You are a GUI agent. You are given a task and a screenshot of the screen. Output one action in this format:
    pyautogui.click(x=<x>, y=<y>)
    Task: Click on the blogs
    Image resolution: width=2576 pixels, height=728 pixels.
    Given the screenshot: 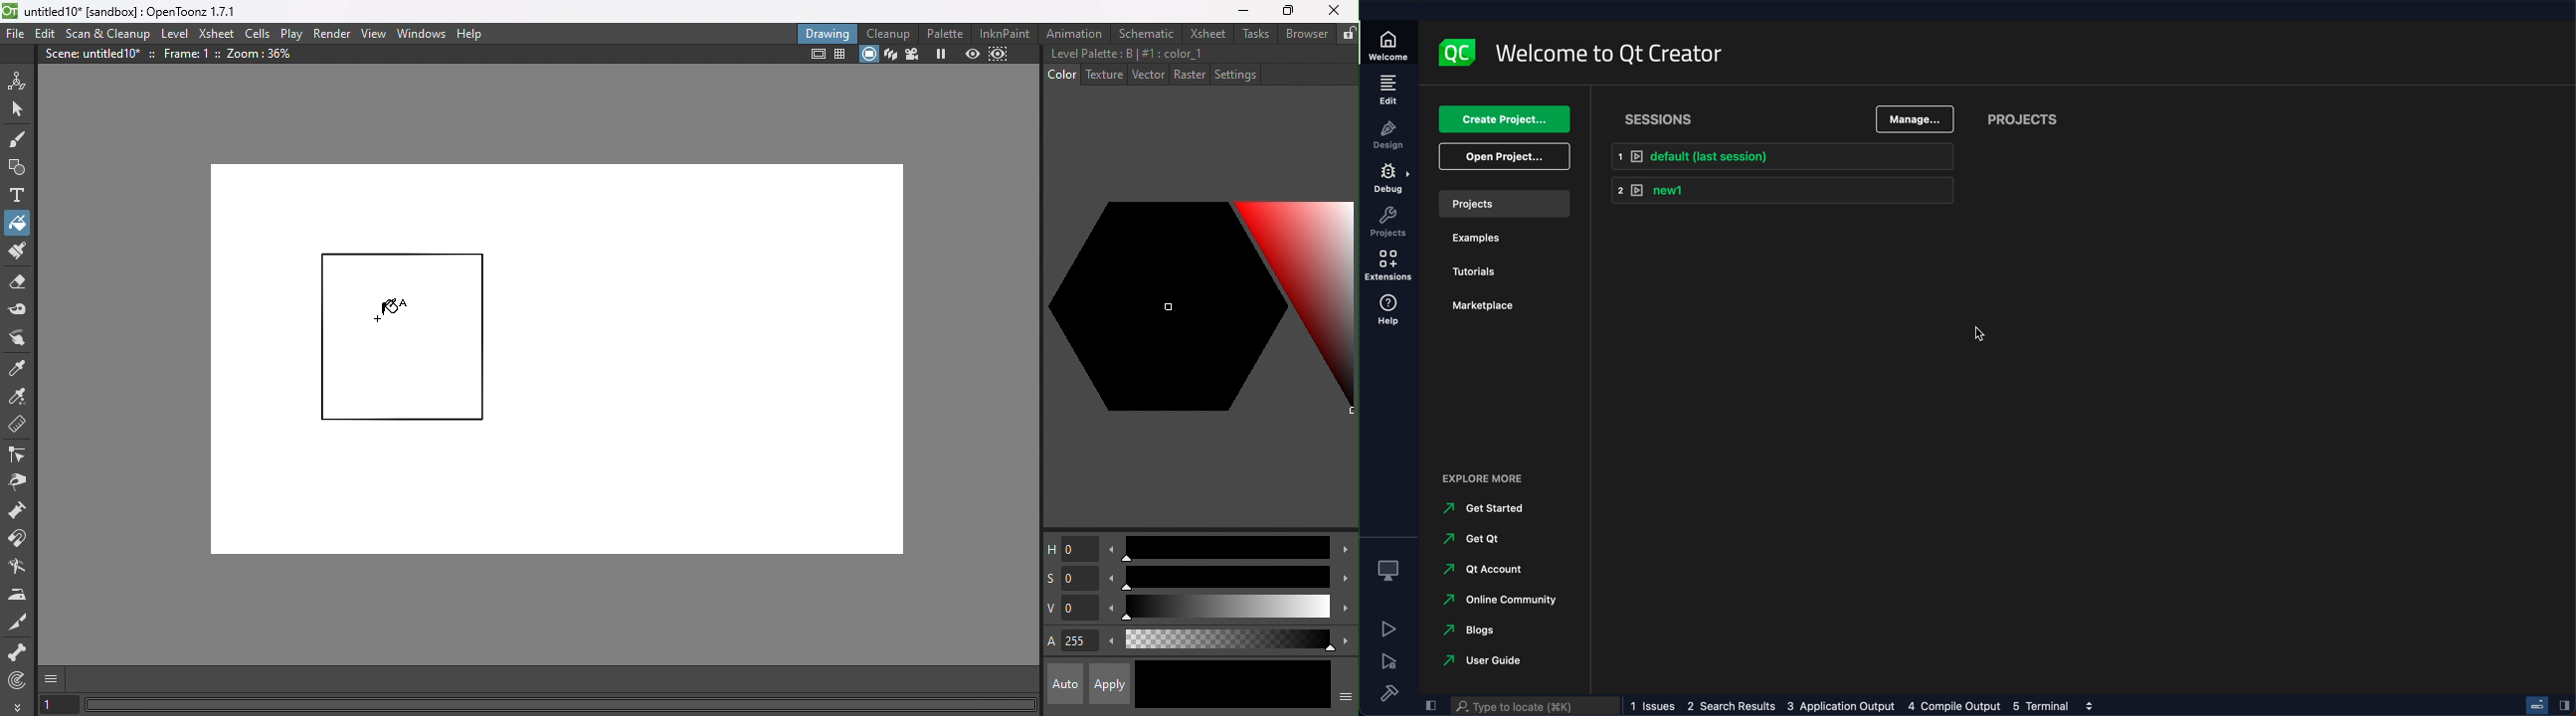 What is the action you would take?
    pyautogui.click(x=1470, y=631)
    